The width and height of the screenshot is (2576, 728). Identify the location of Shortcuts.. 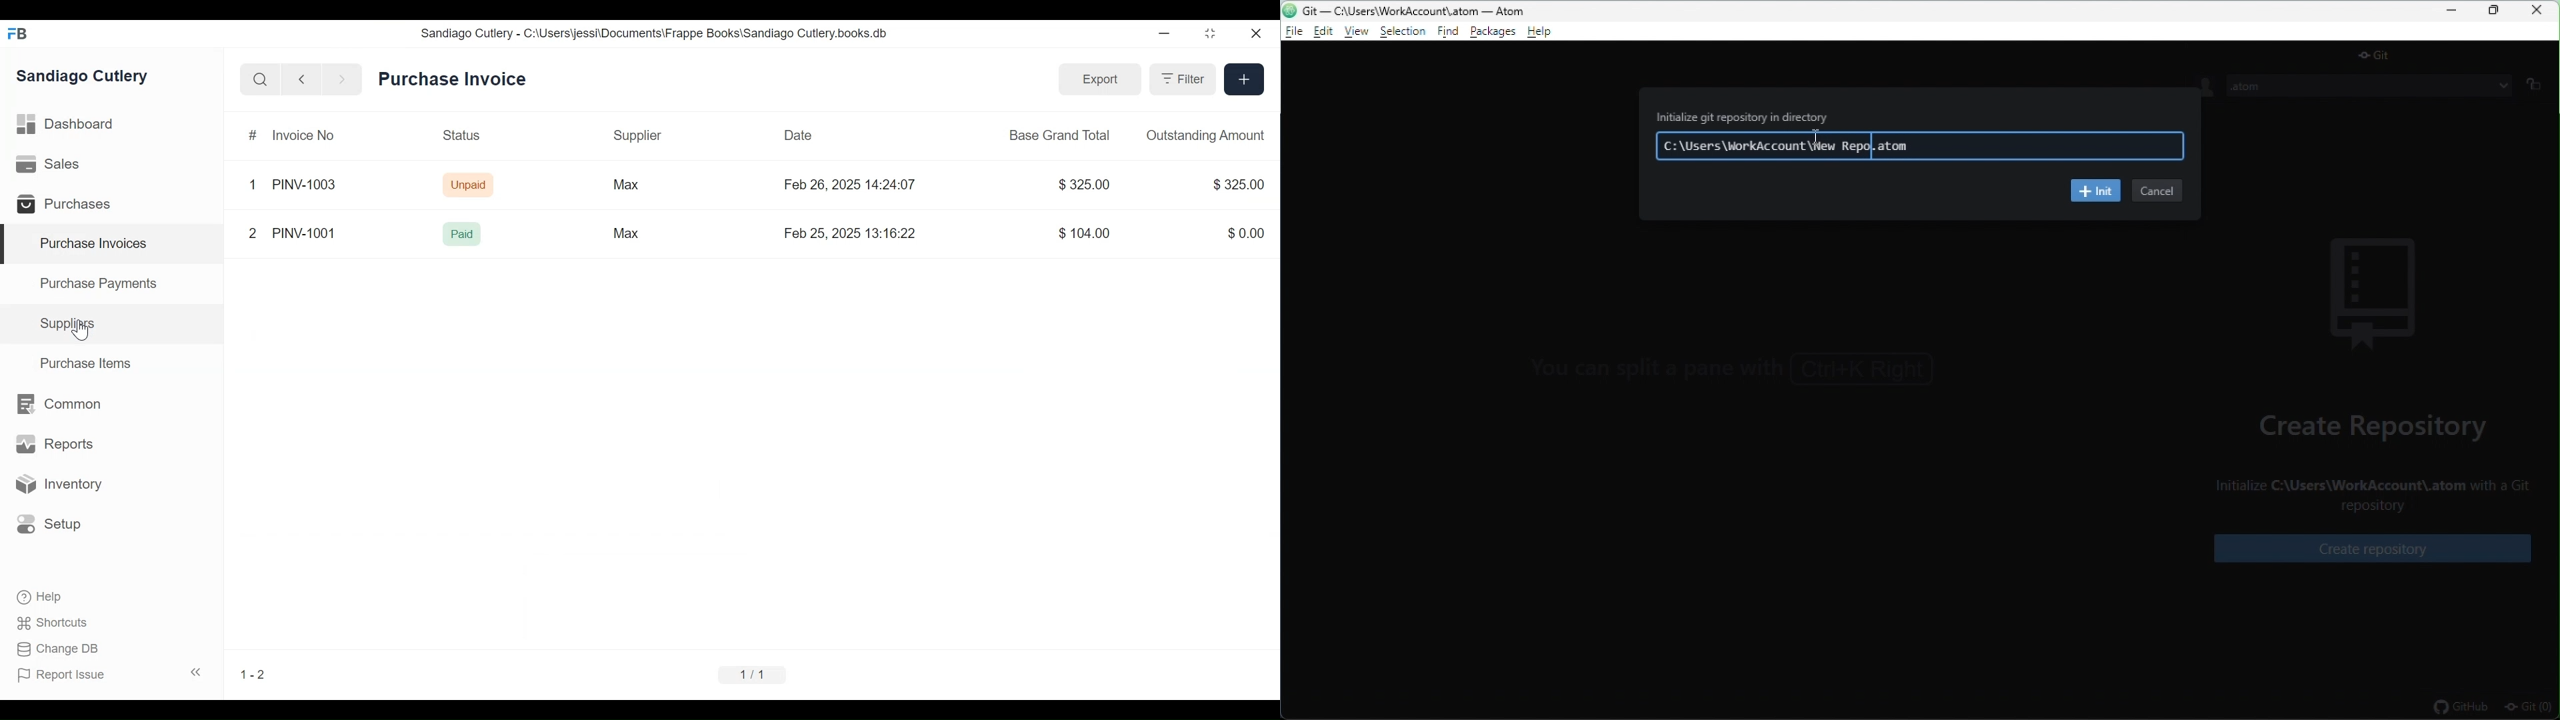
(53, 623).